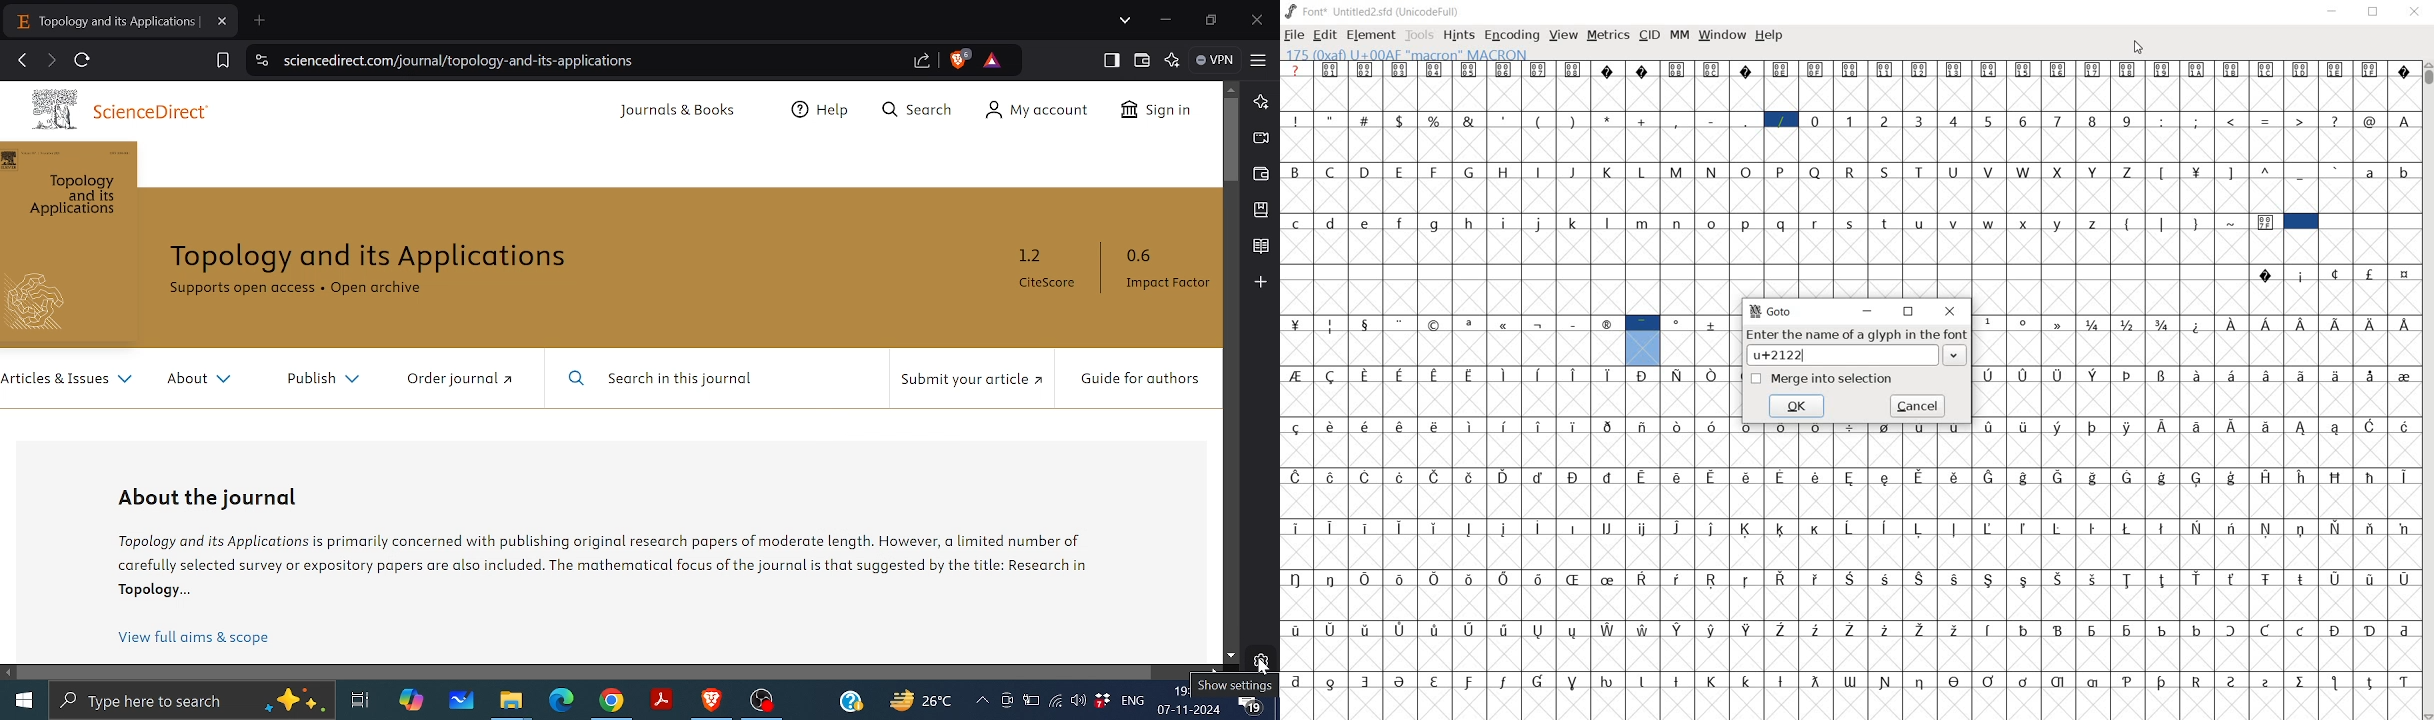  What do you see at coordinates (1168, 283) in the screenshot?
I see `Impact Factor` at bounding box center [1168, 283].